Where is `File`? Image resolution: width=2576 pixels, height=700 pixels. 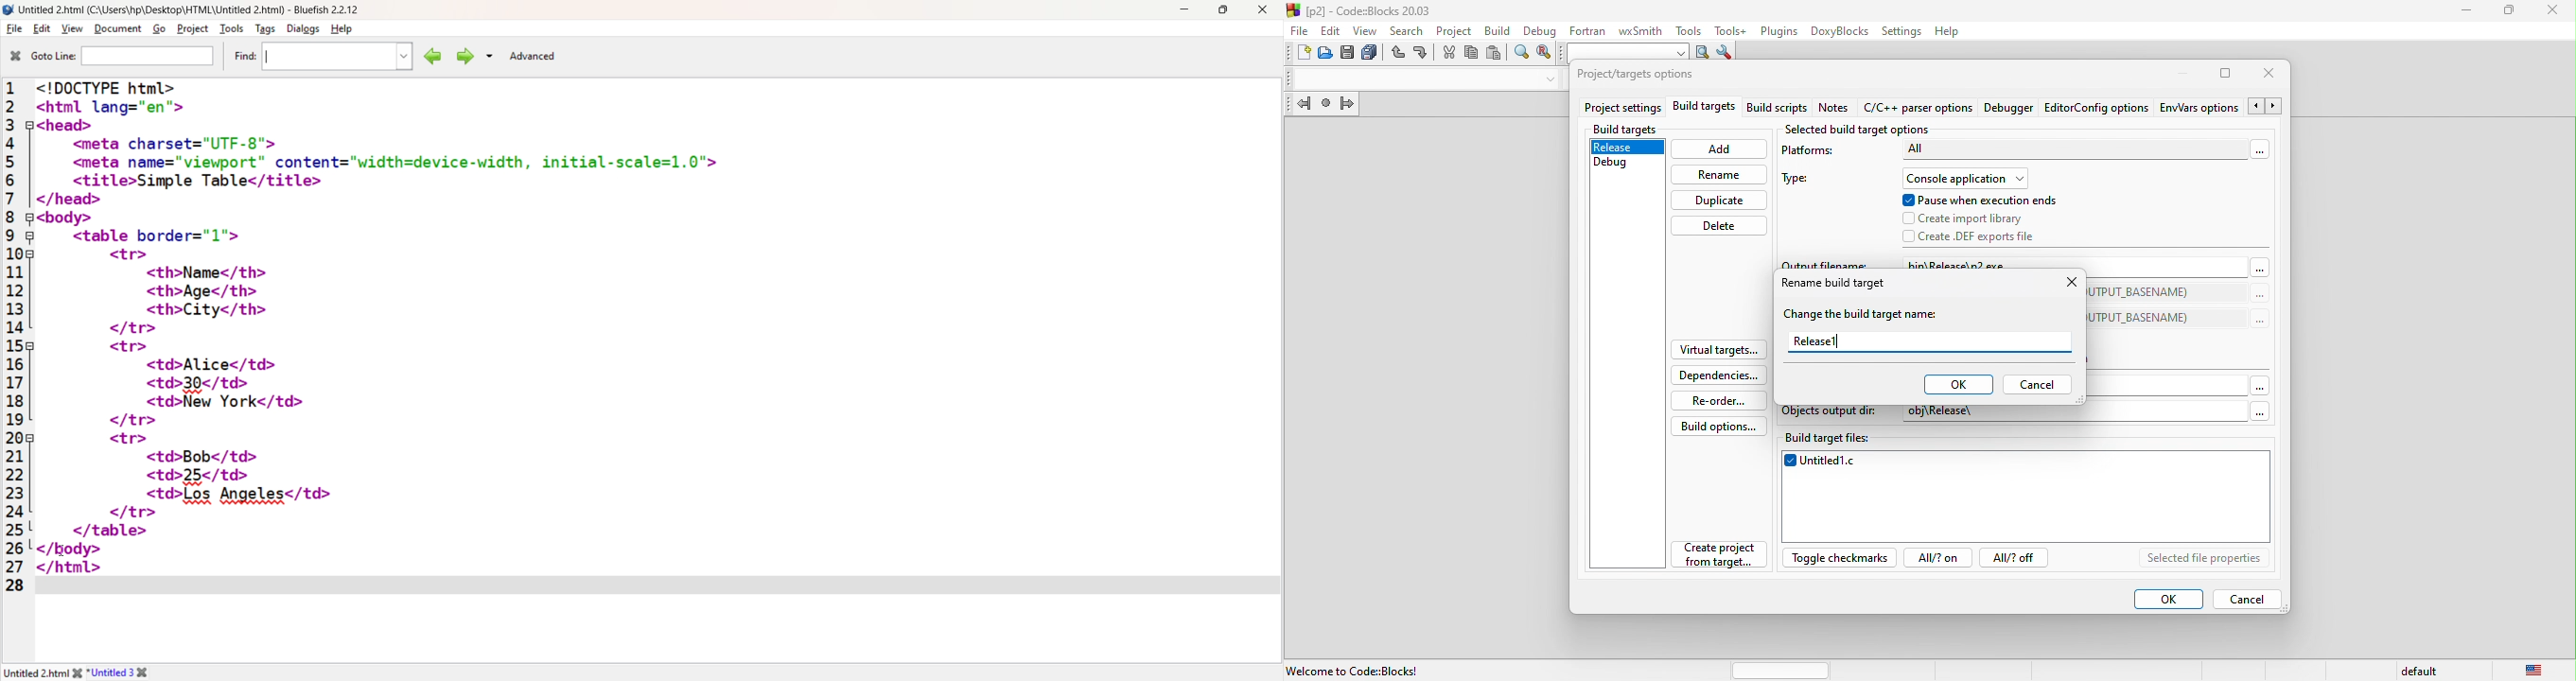
File is located at coordinates (13, 29).